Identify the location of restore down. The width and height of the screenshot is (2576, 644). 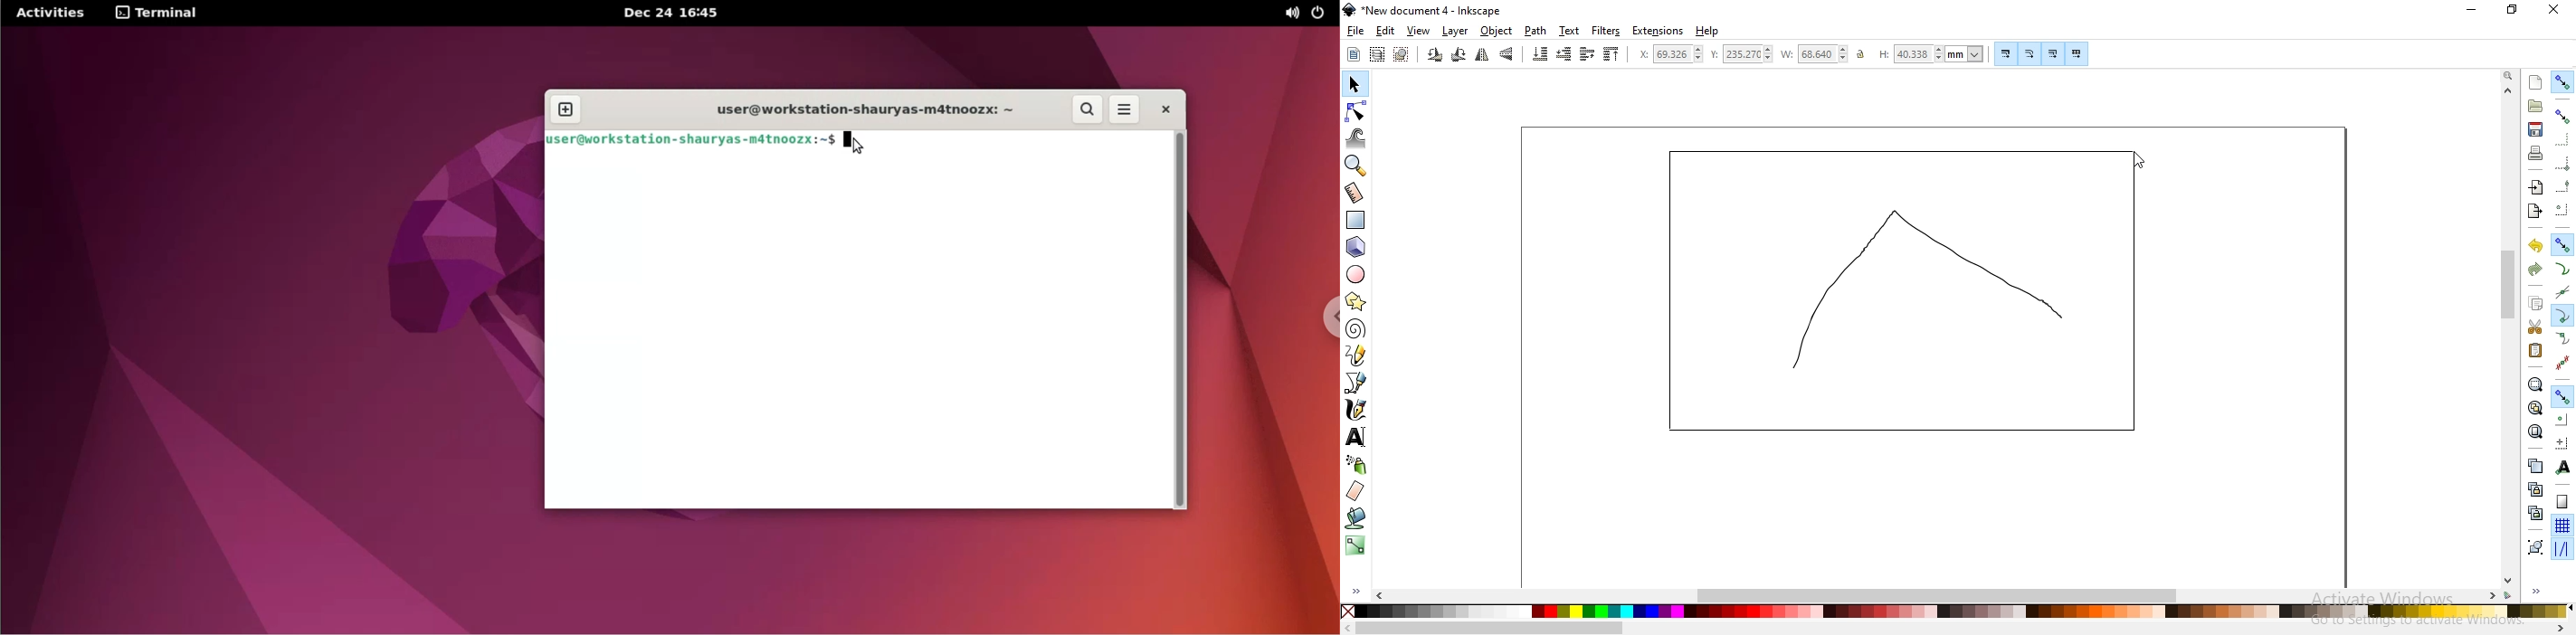
(2513, 10).